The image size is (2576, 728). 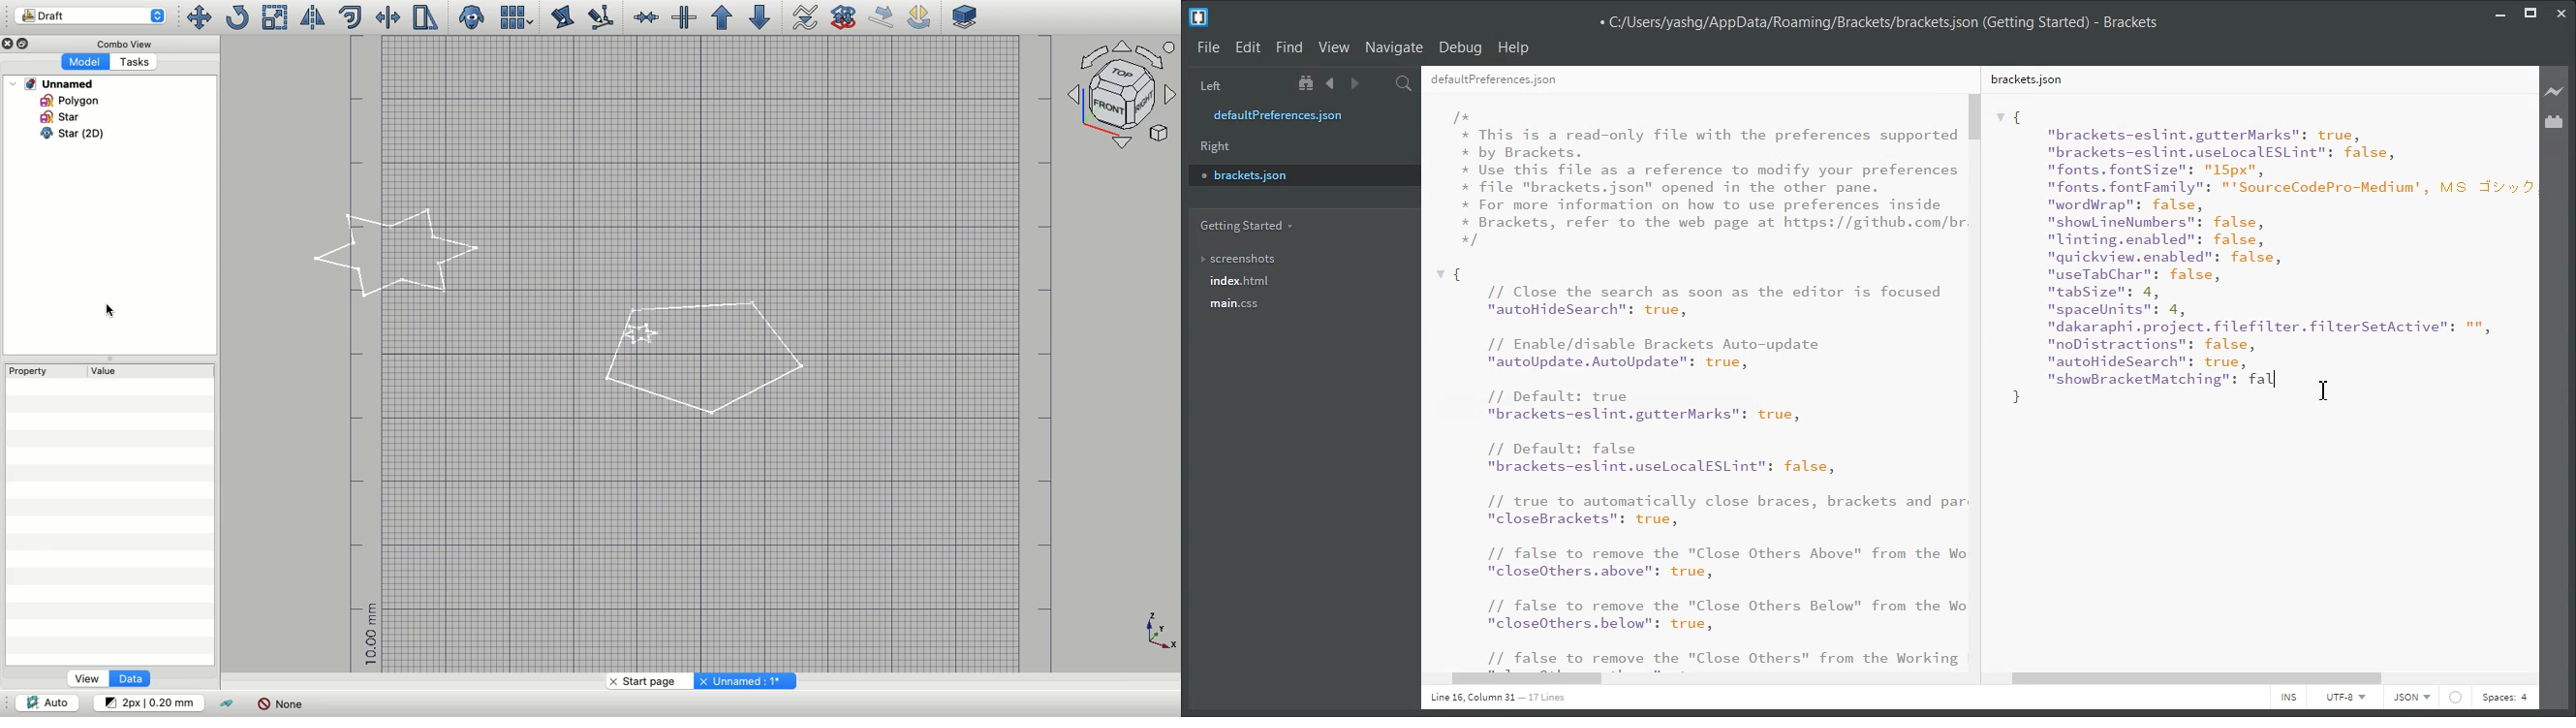 What do you see at coordinates (1302, 174) in the screenshot?
I see `brackets.json` at bounding box center [1302, 174].